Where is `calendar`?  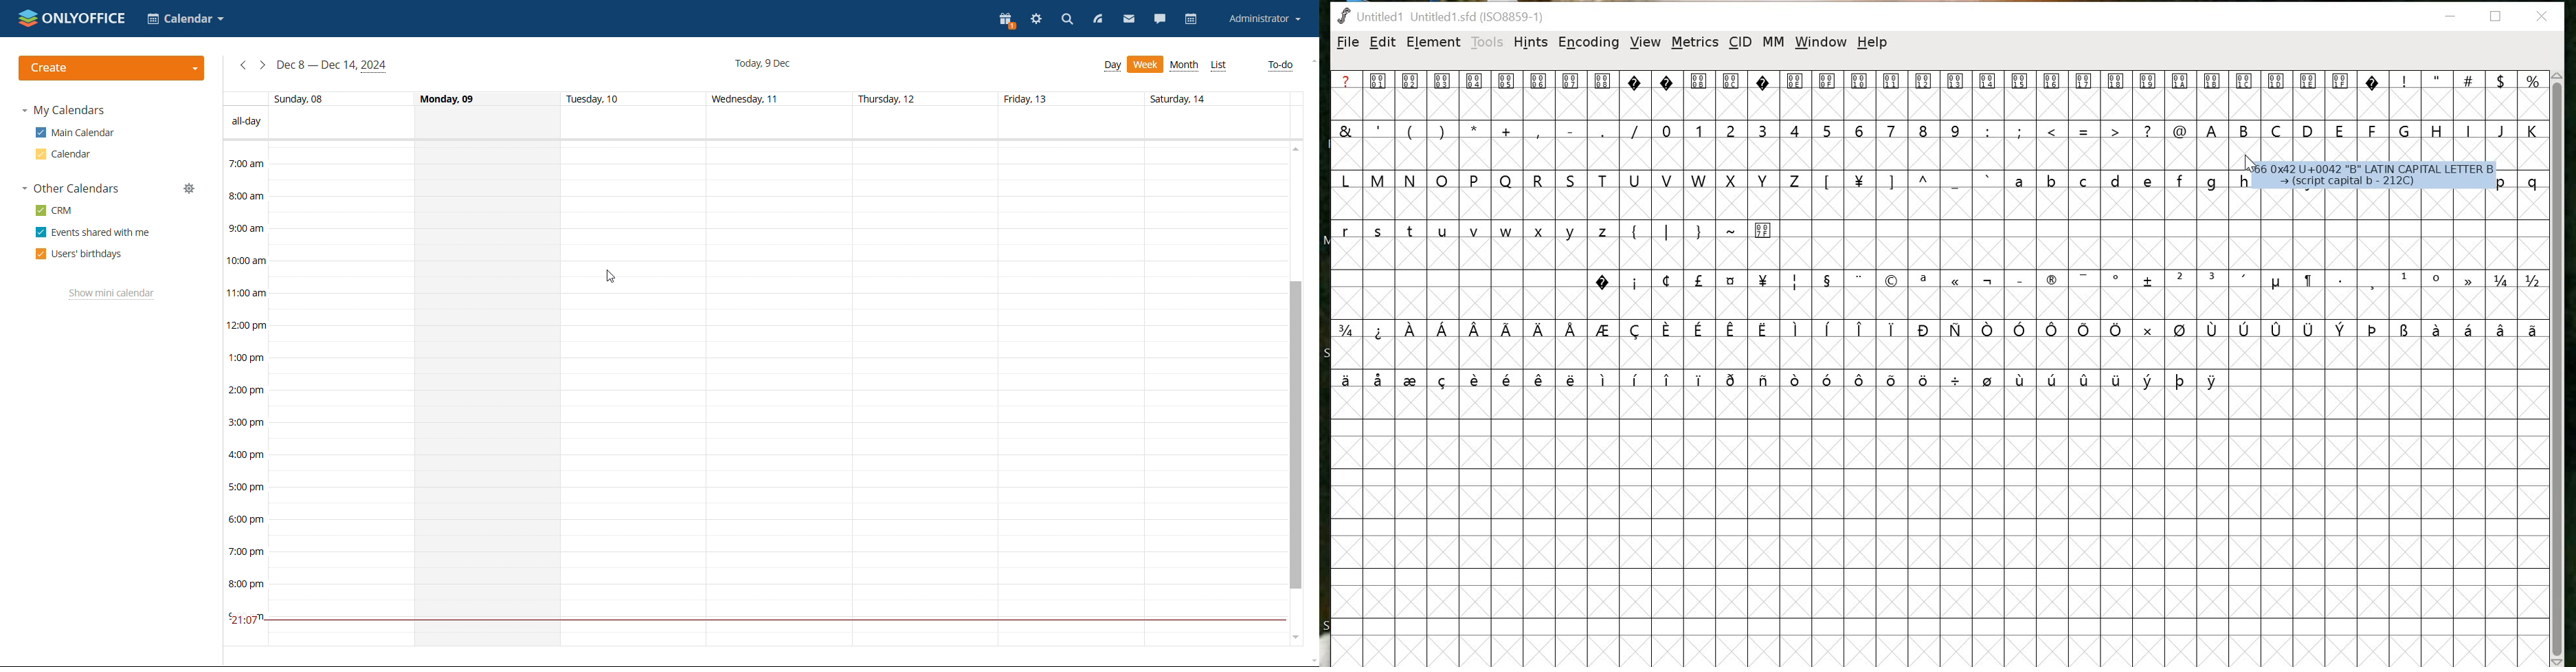 calendar is located at coordinates (1191, 20).